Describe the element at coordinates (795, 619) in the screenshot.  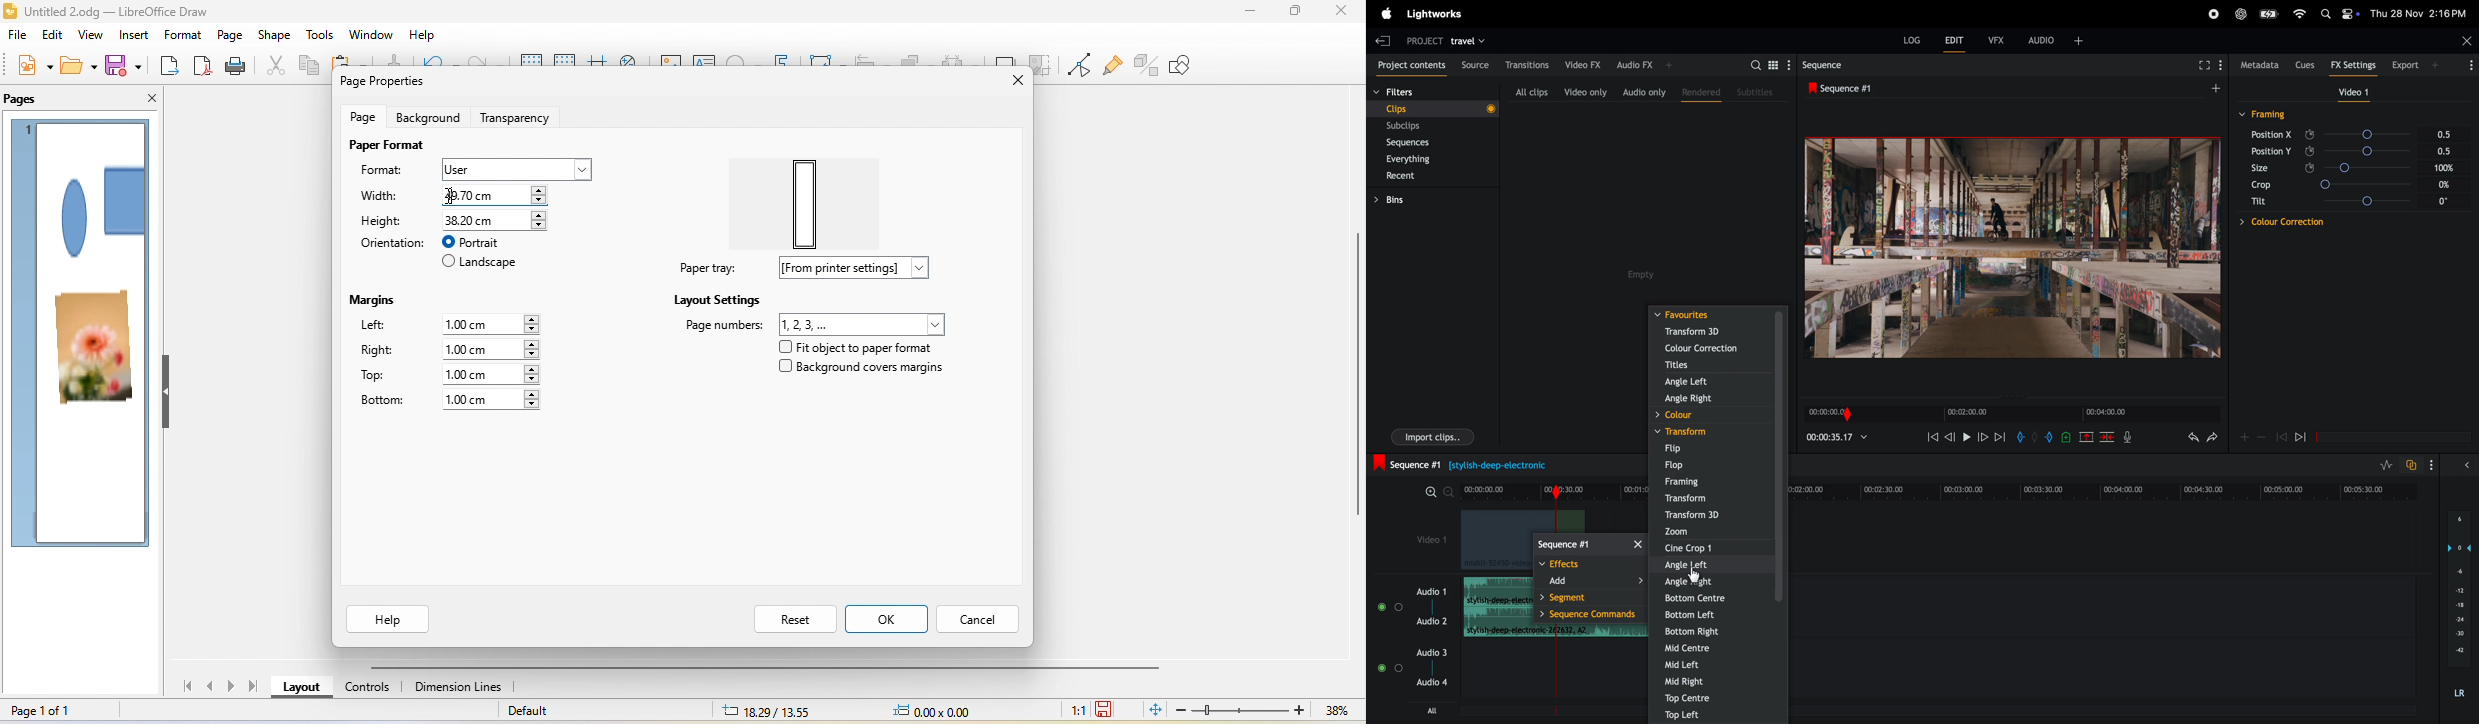
I see `reset` at that location.